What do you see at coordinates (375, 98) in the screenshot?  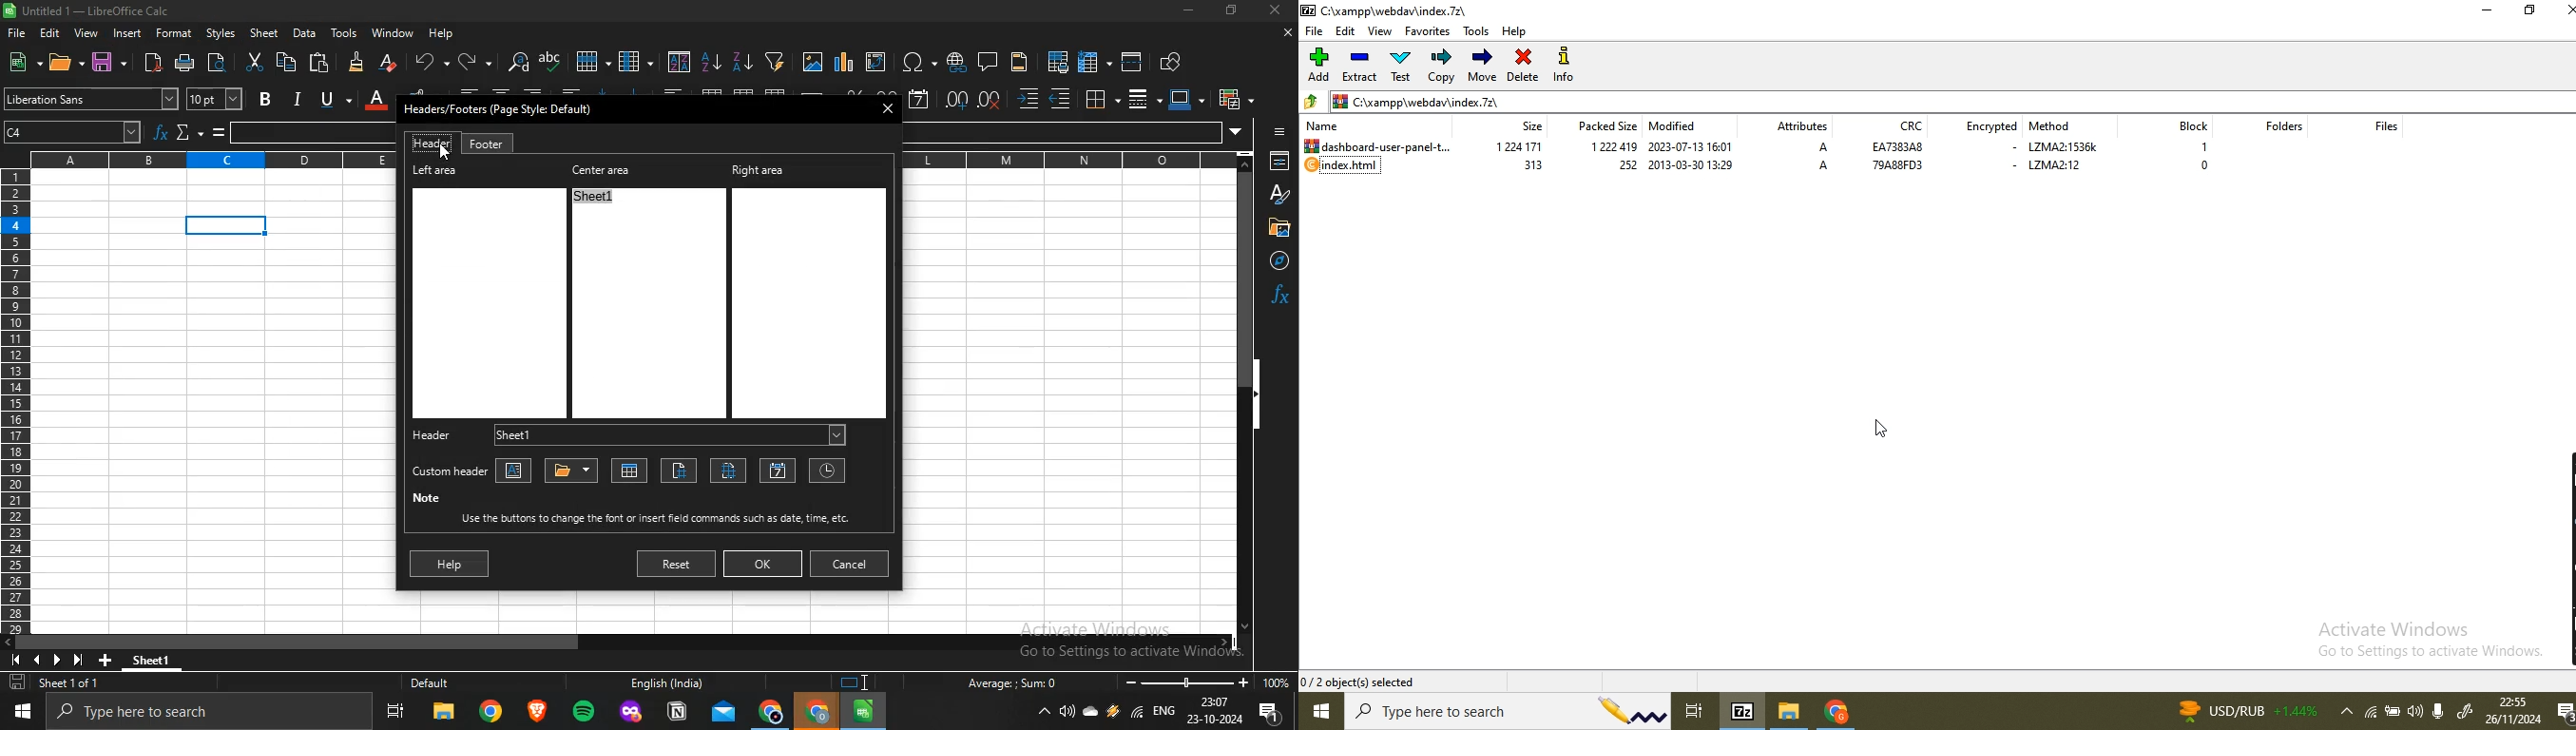 I see `font color` at bounding box center [375, 98].